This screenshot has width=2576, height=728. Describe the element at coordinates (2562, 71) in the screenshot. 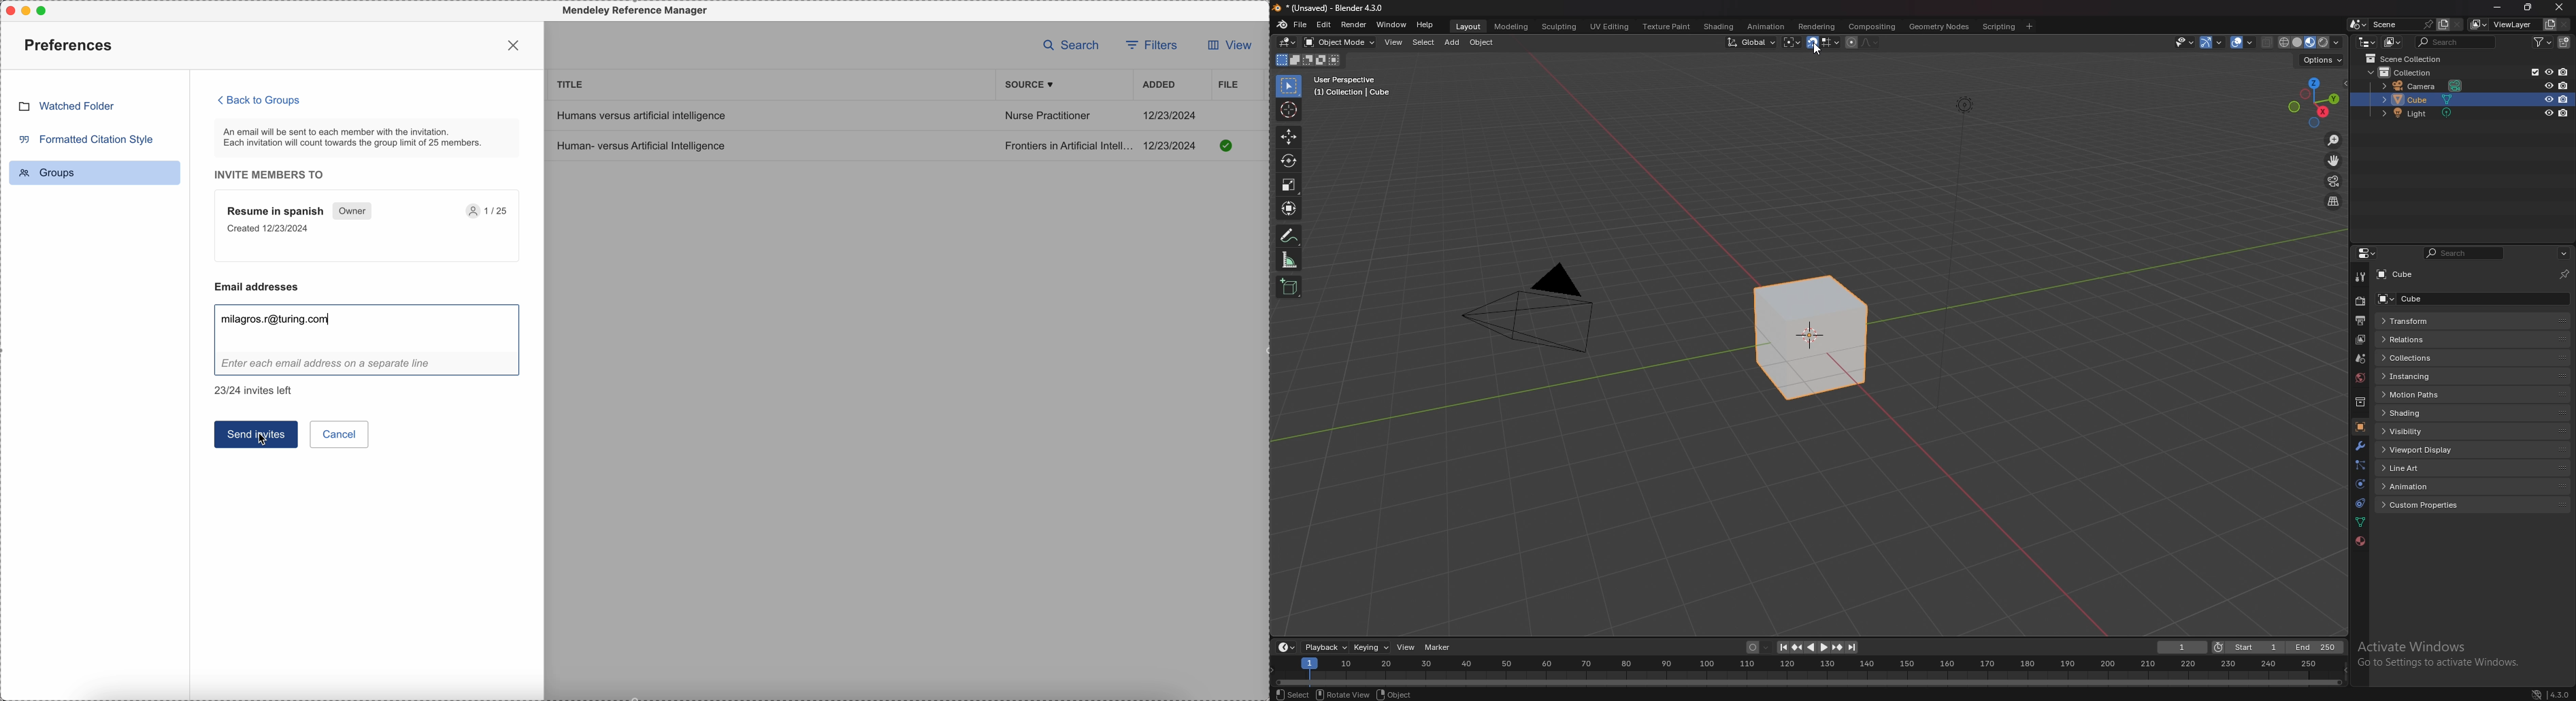

I see `disable in renders` at that location.